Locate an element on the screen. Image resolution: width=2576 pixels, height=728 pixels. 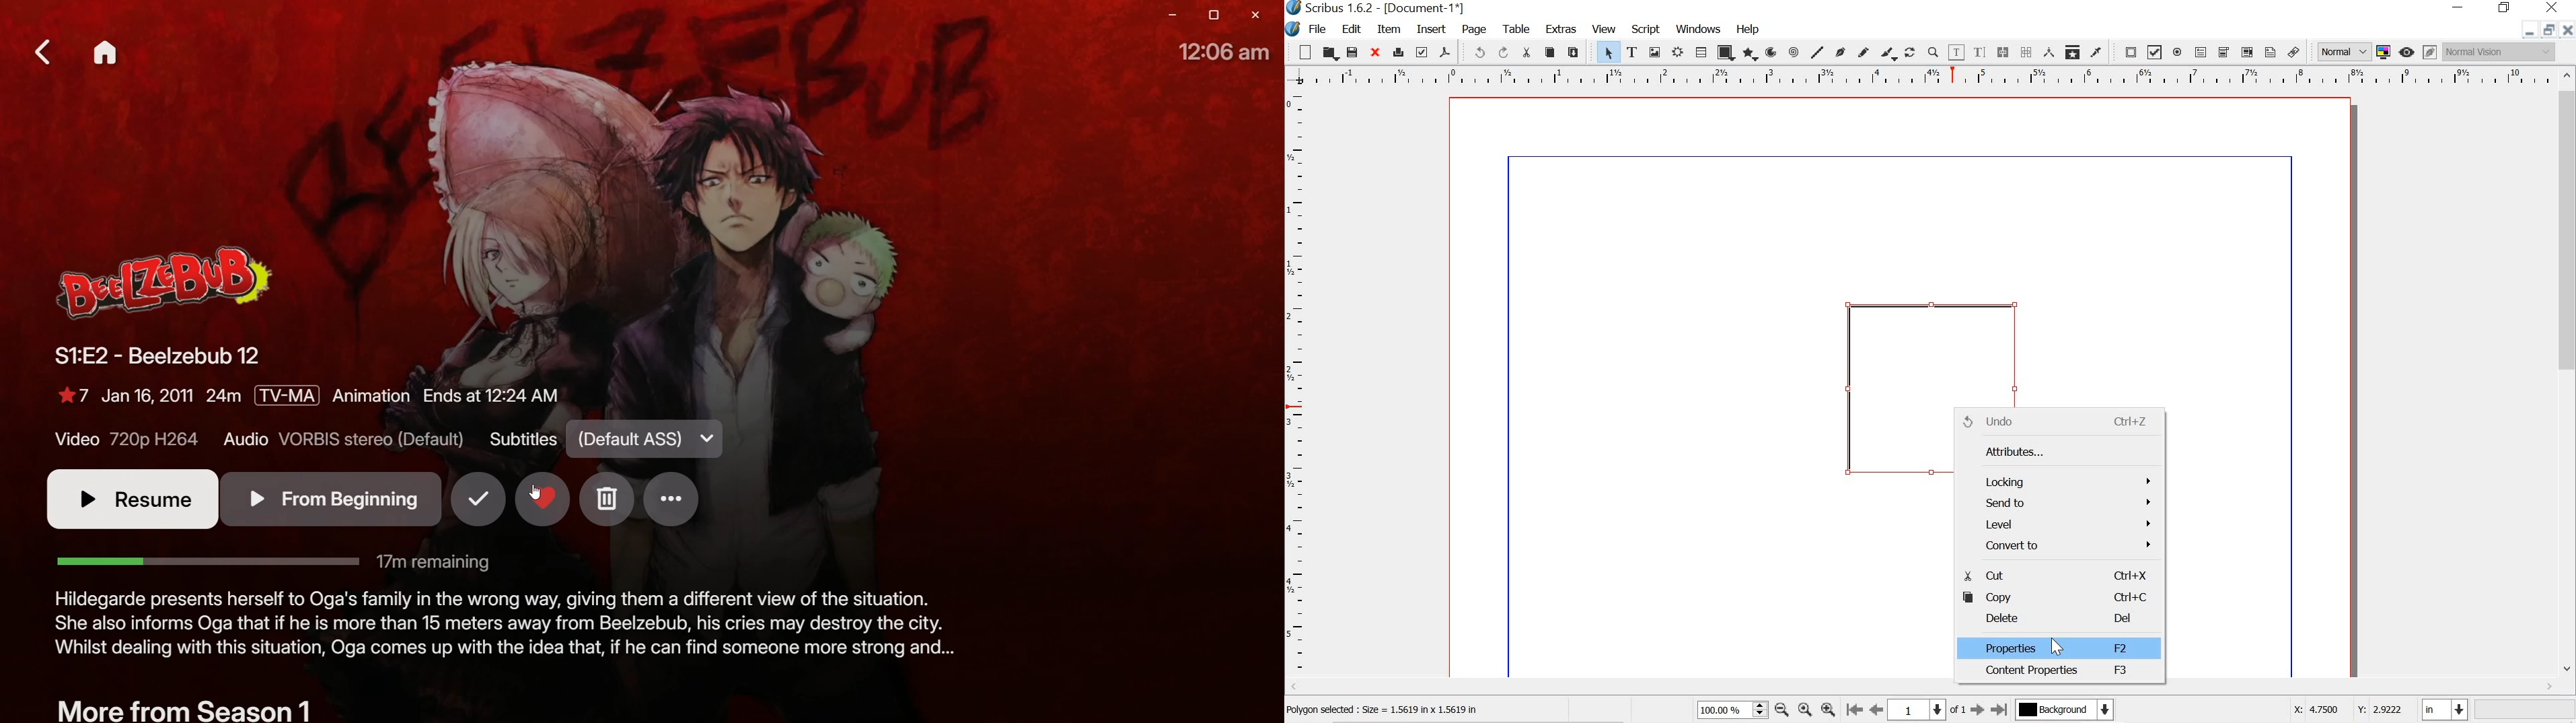
edit content of frames is located at coordinates (1958, 52).